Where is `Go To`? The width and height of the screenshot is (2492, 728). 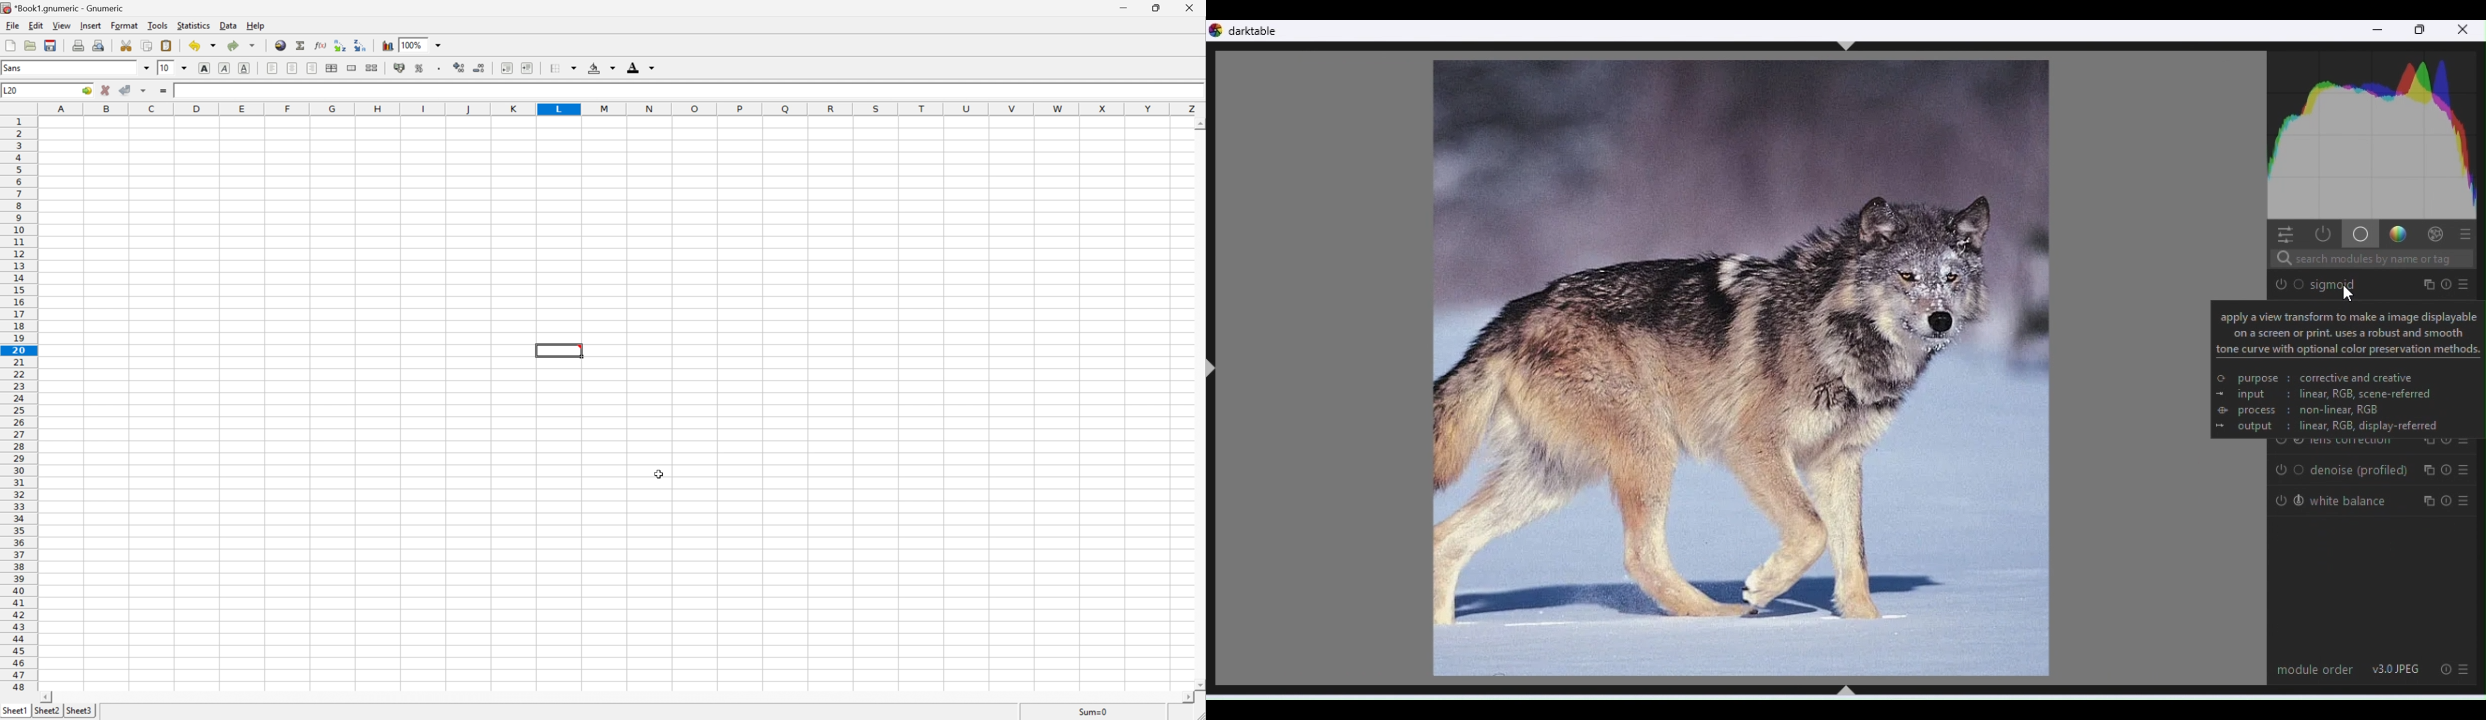 Go To is located at coordinates (87, 91).